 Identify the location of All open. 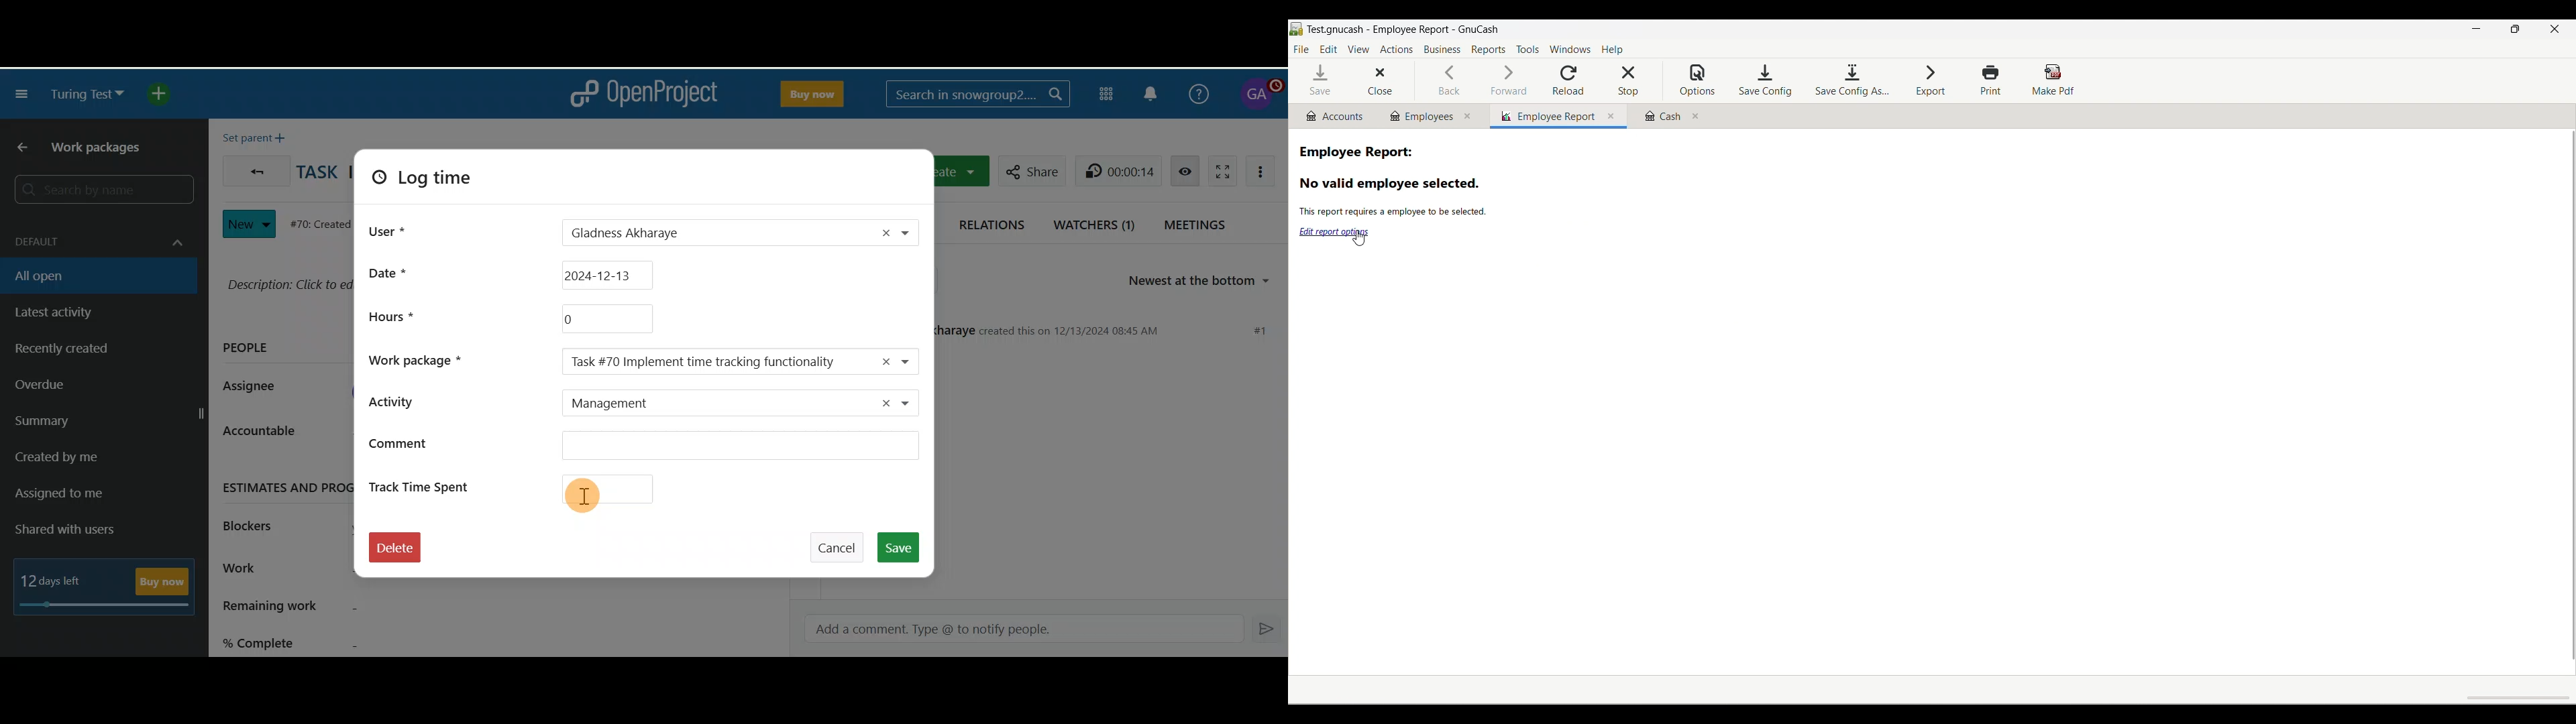
(89, 275).